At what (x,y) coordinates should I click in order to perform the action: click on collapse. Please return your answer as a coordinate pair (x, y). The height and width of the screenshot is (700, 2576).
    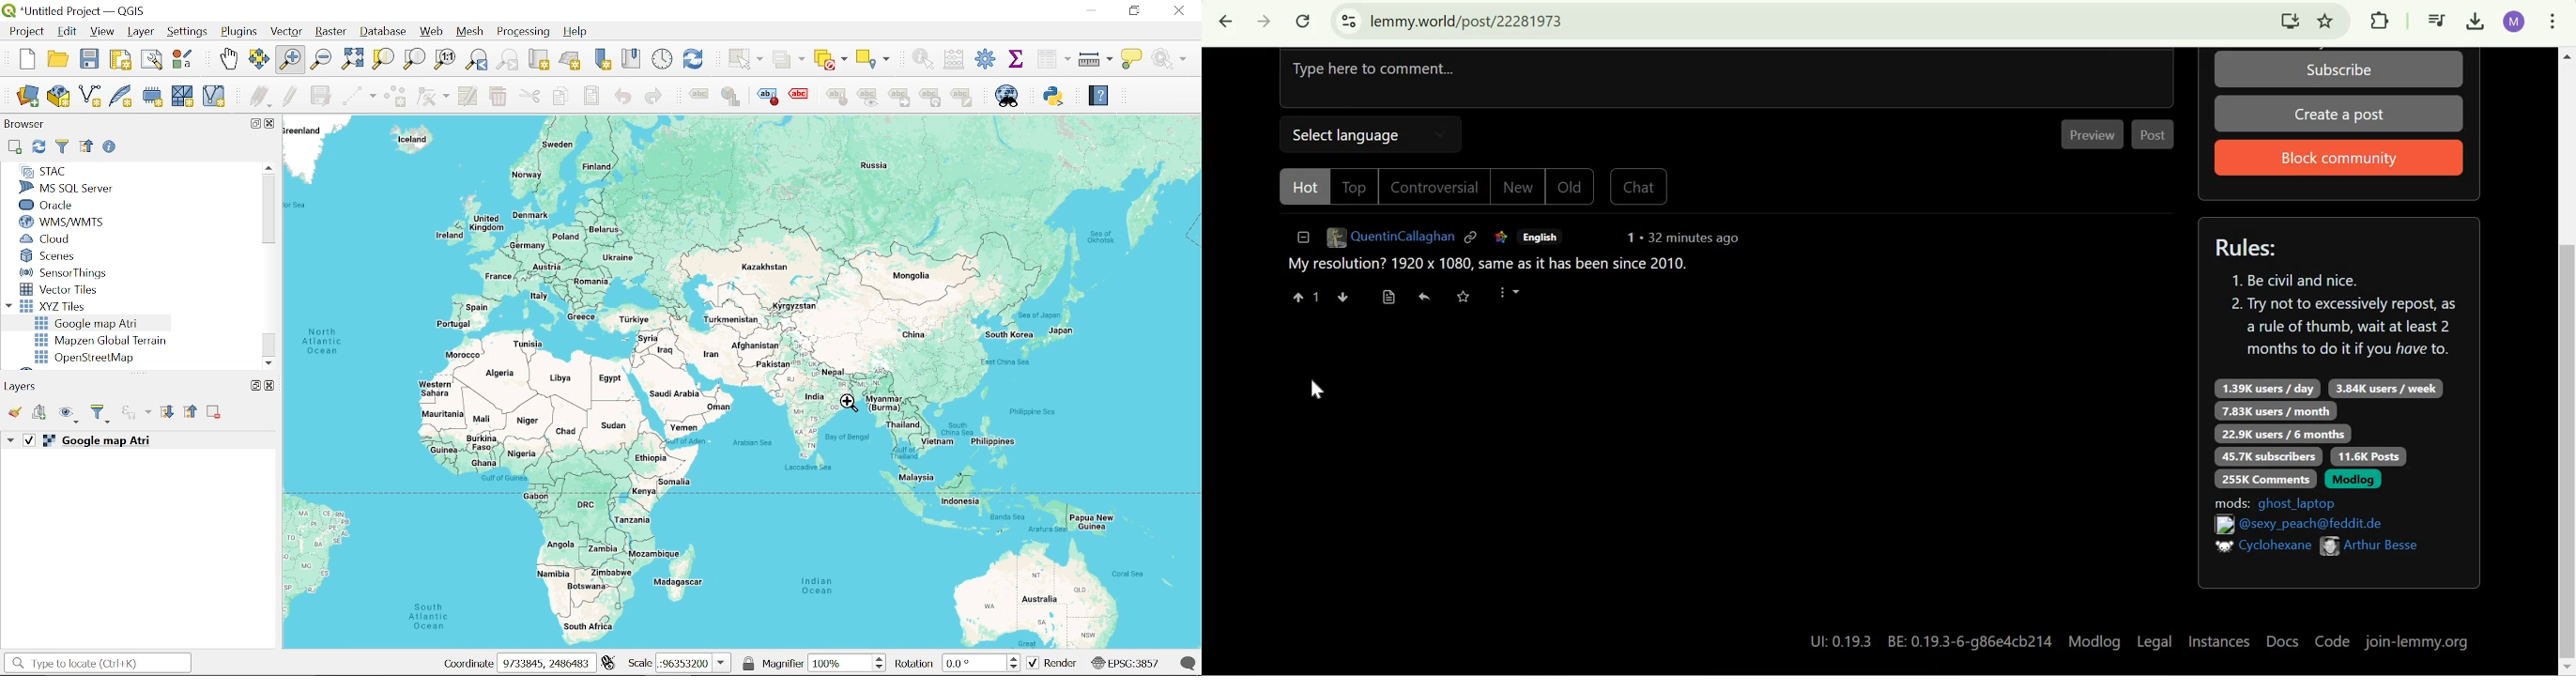
    Looking at the image, I should click on (1303, 239).